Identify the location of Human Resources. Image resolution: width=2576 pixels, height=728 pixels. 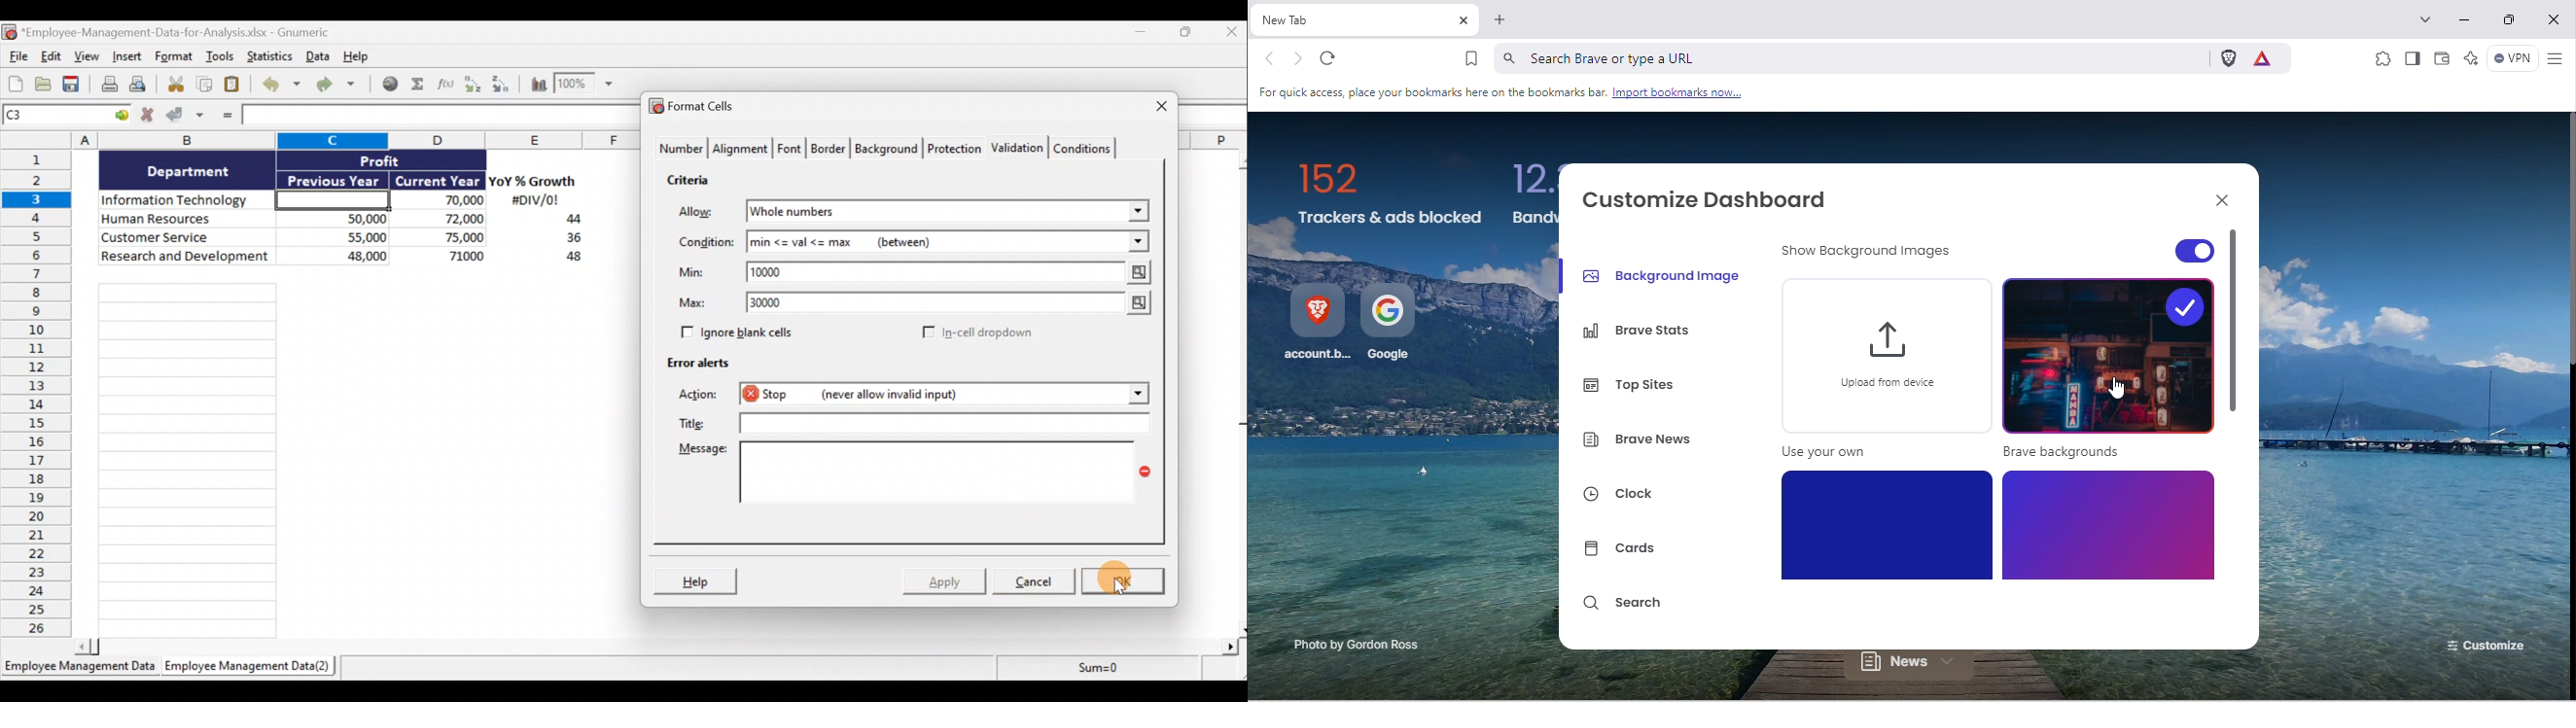
(184, 220).